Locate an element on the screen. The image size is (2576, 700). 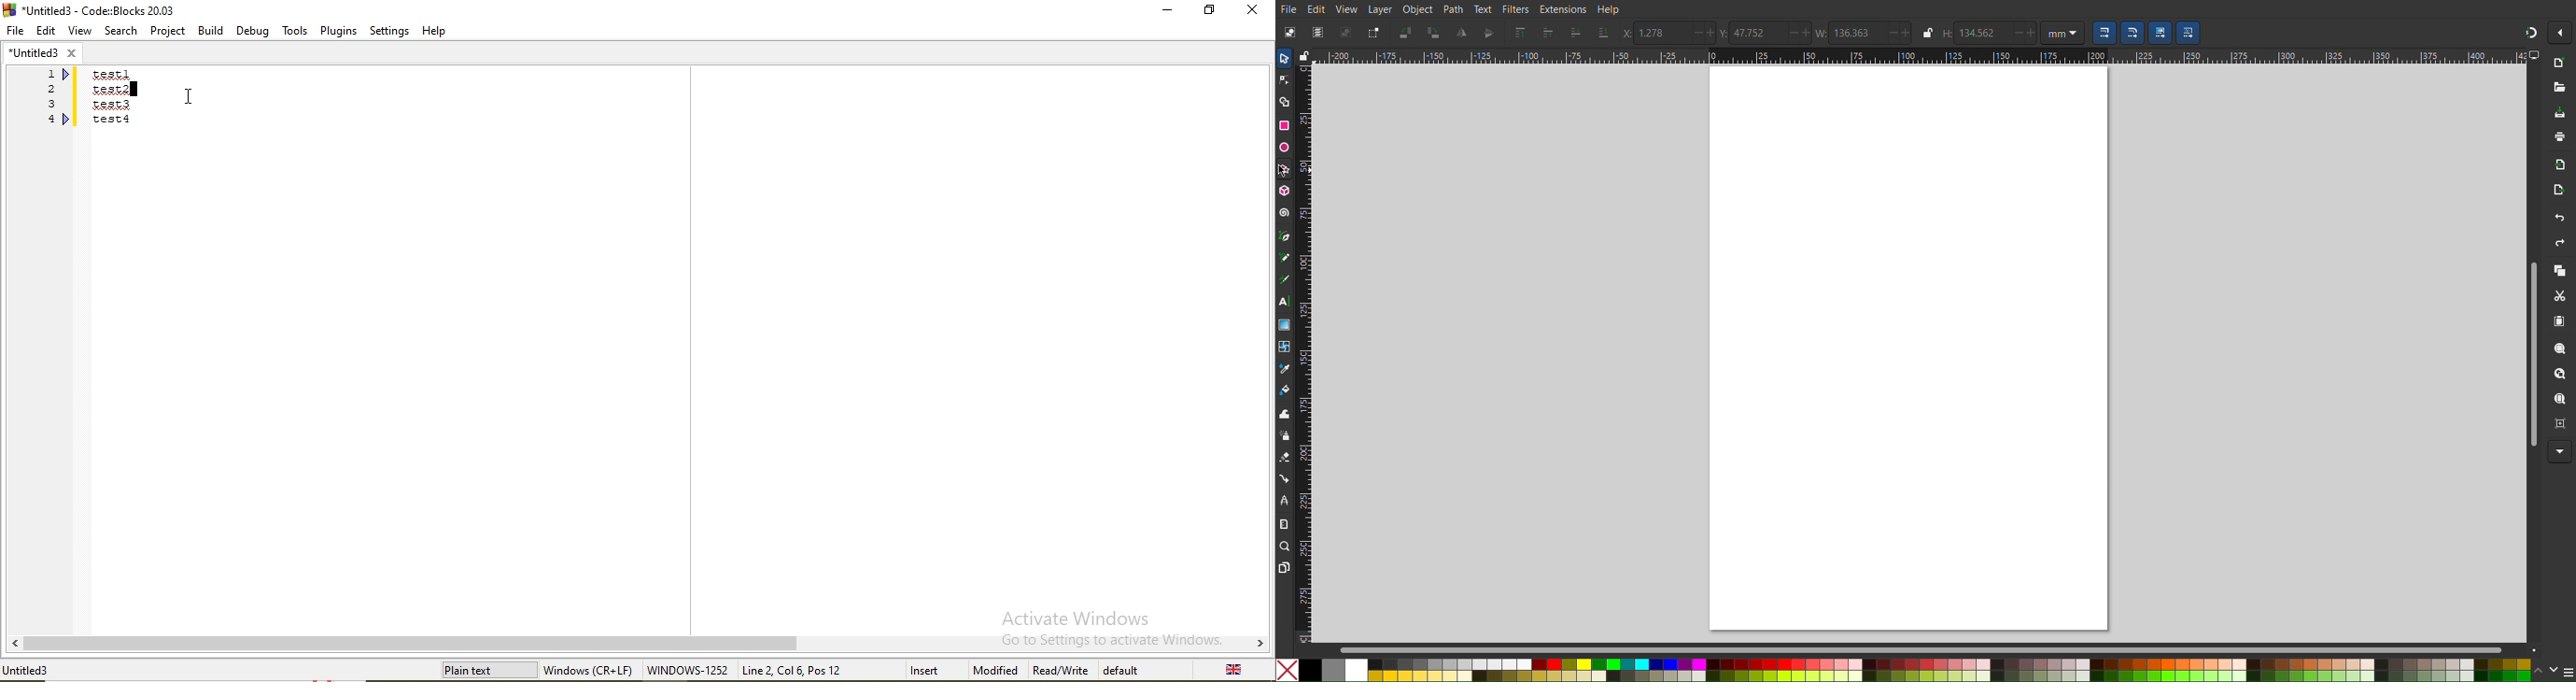
3D Box Tool is located at coordinates (1285, 190).